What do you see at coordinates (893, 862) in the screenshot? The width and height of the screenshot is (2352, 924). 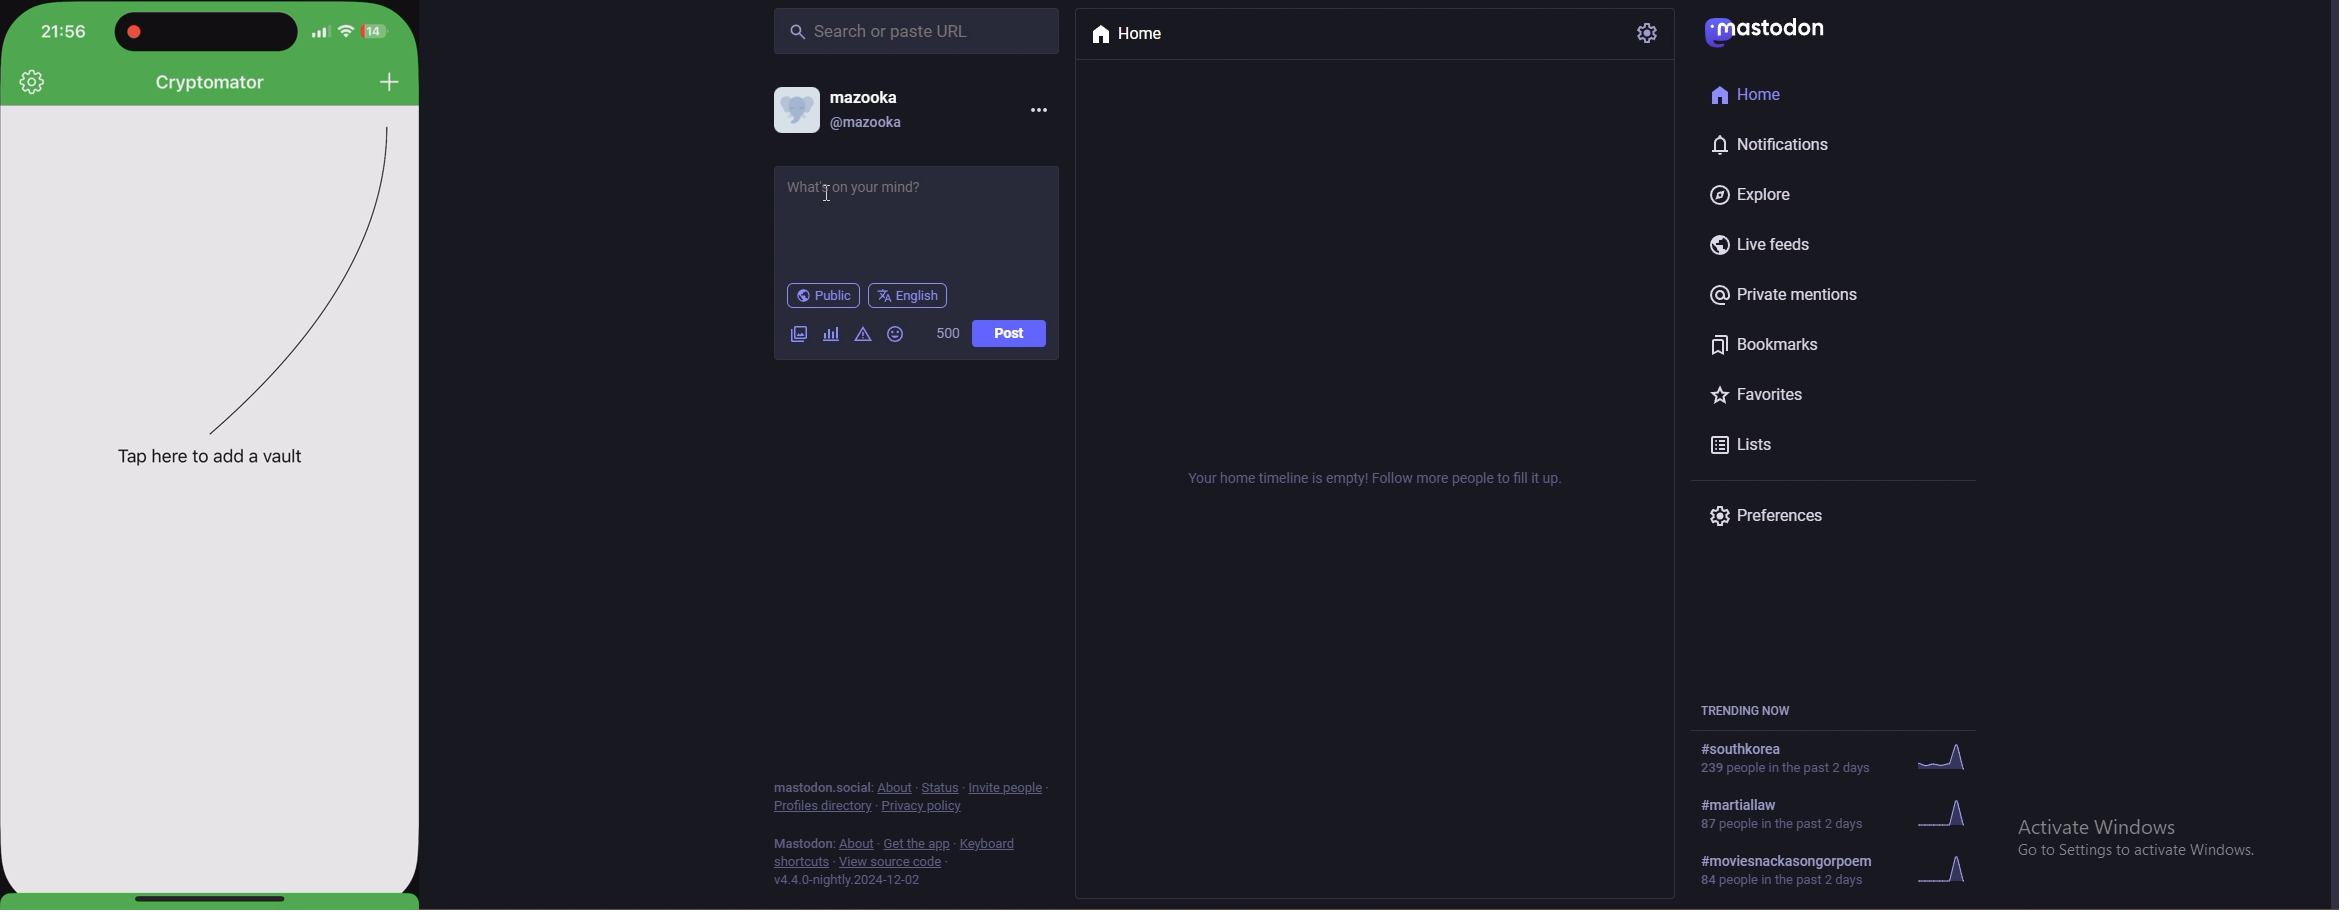 I see `View source code` at bounding box center [893, 862].